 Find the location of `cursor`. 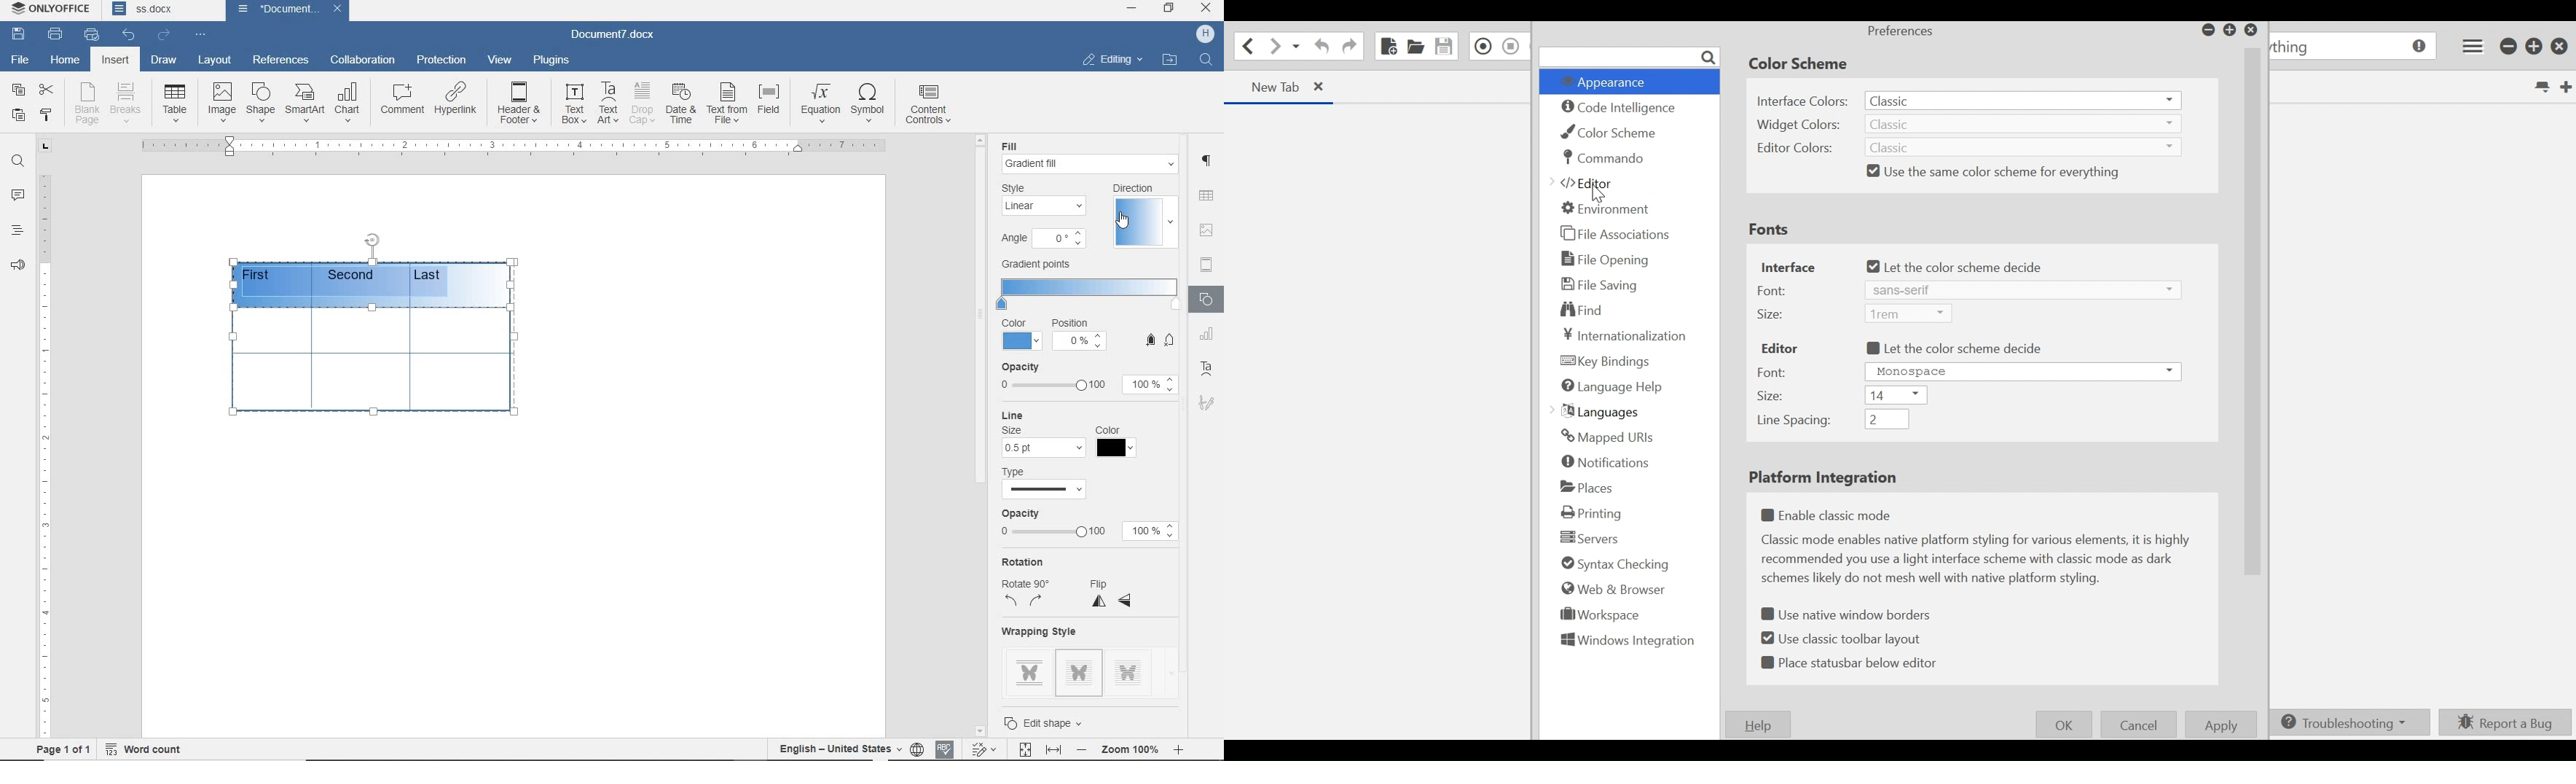

cursor is located at coordinates (1120, 222).